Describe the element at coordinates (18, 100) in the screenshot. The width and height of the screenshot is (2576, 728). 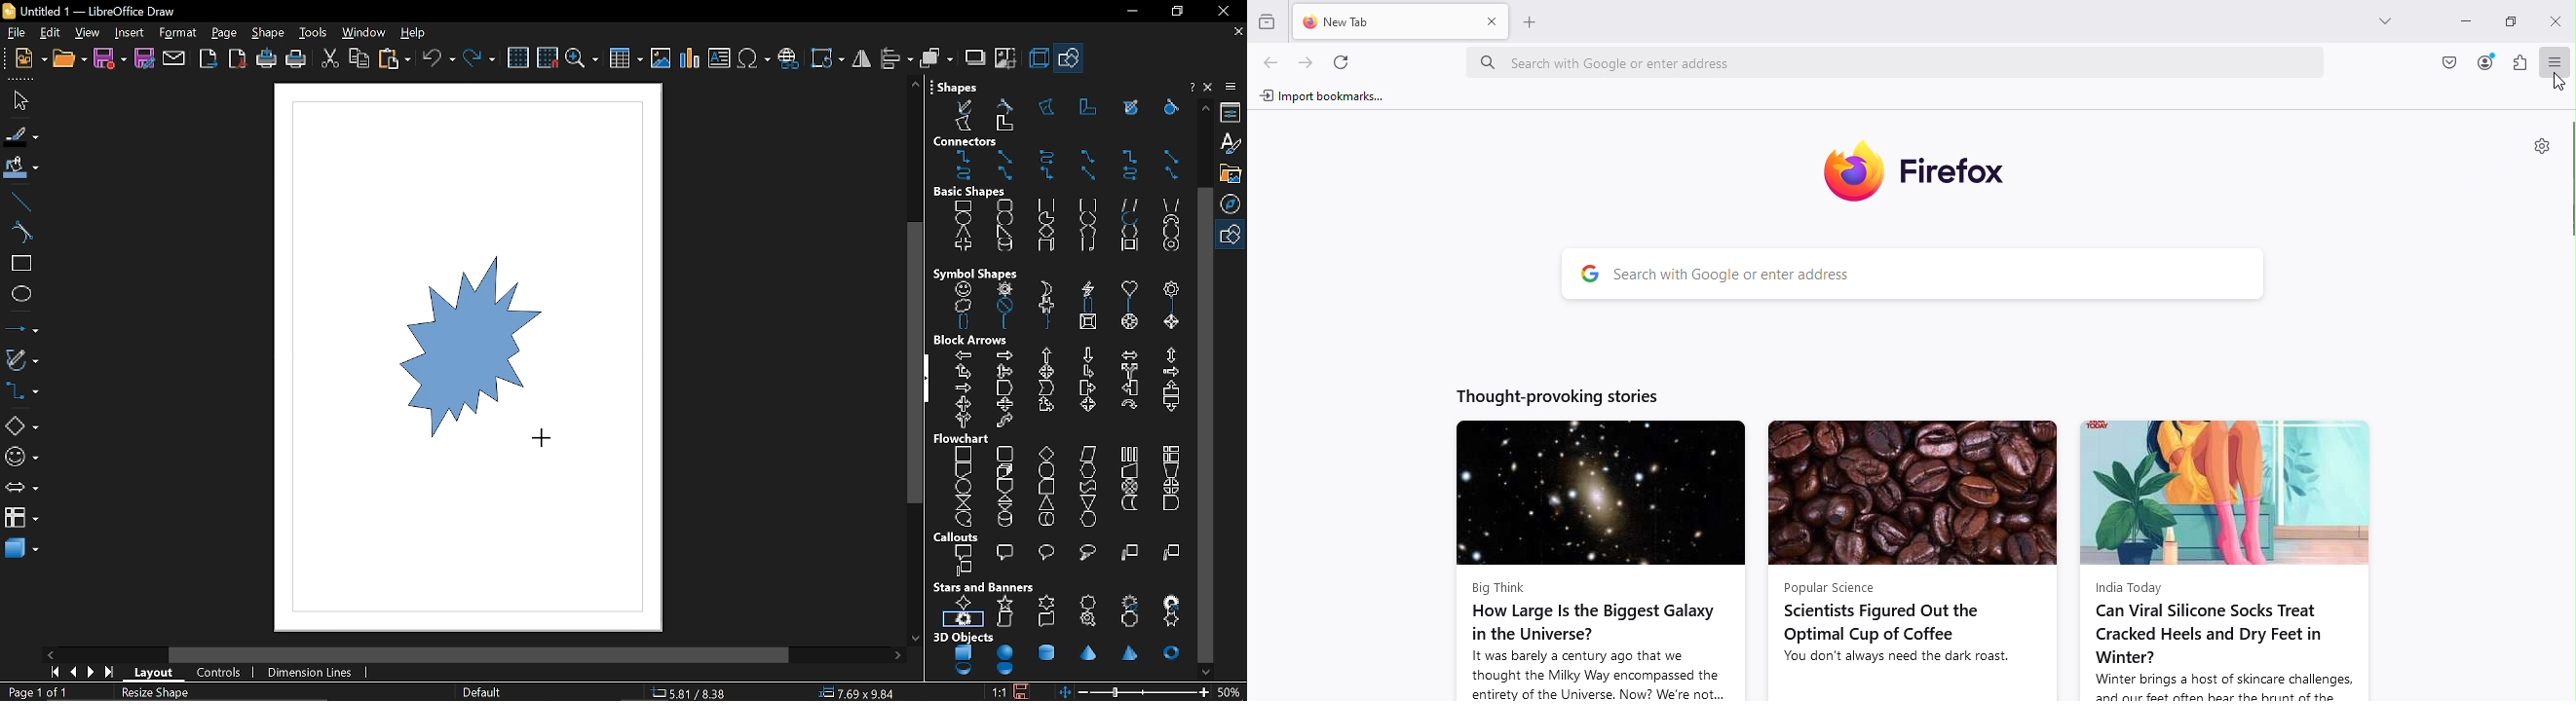
I see `select` at that location.